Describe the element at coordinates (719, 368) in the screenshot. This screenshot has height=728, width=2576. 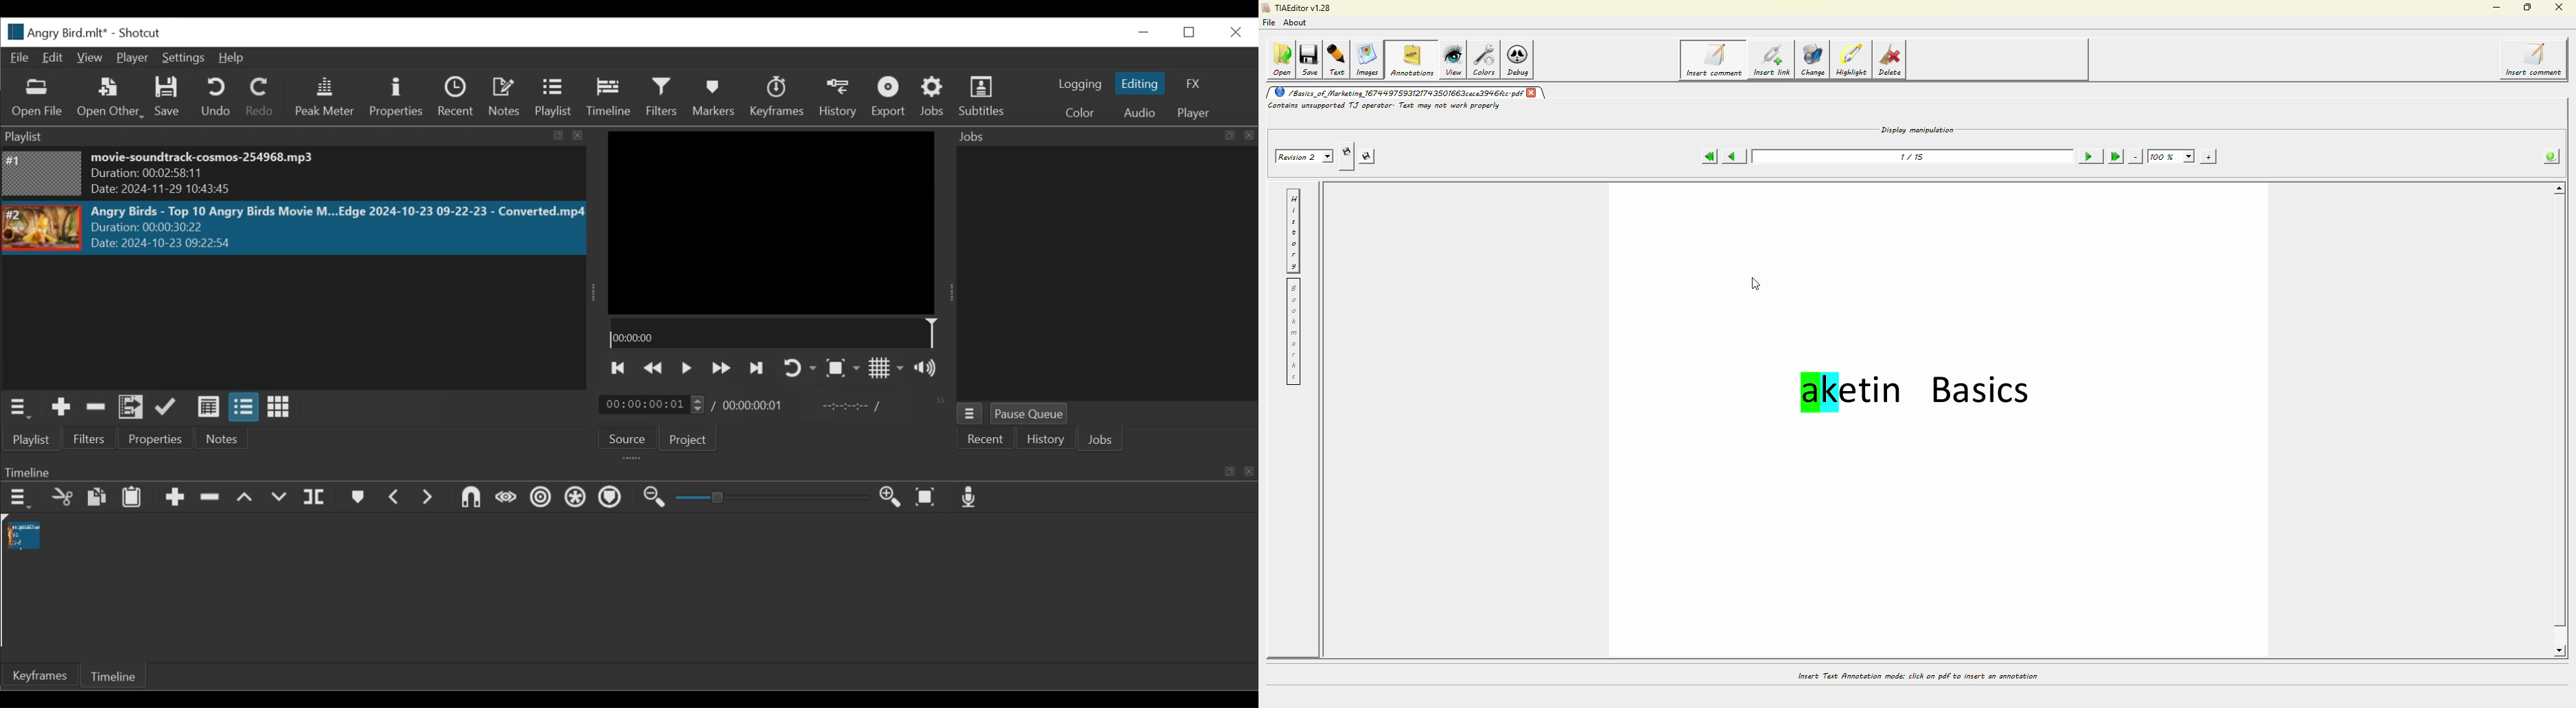
I see `Play quickly forward` at that location.